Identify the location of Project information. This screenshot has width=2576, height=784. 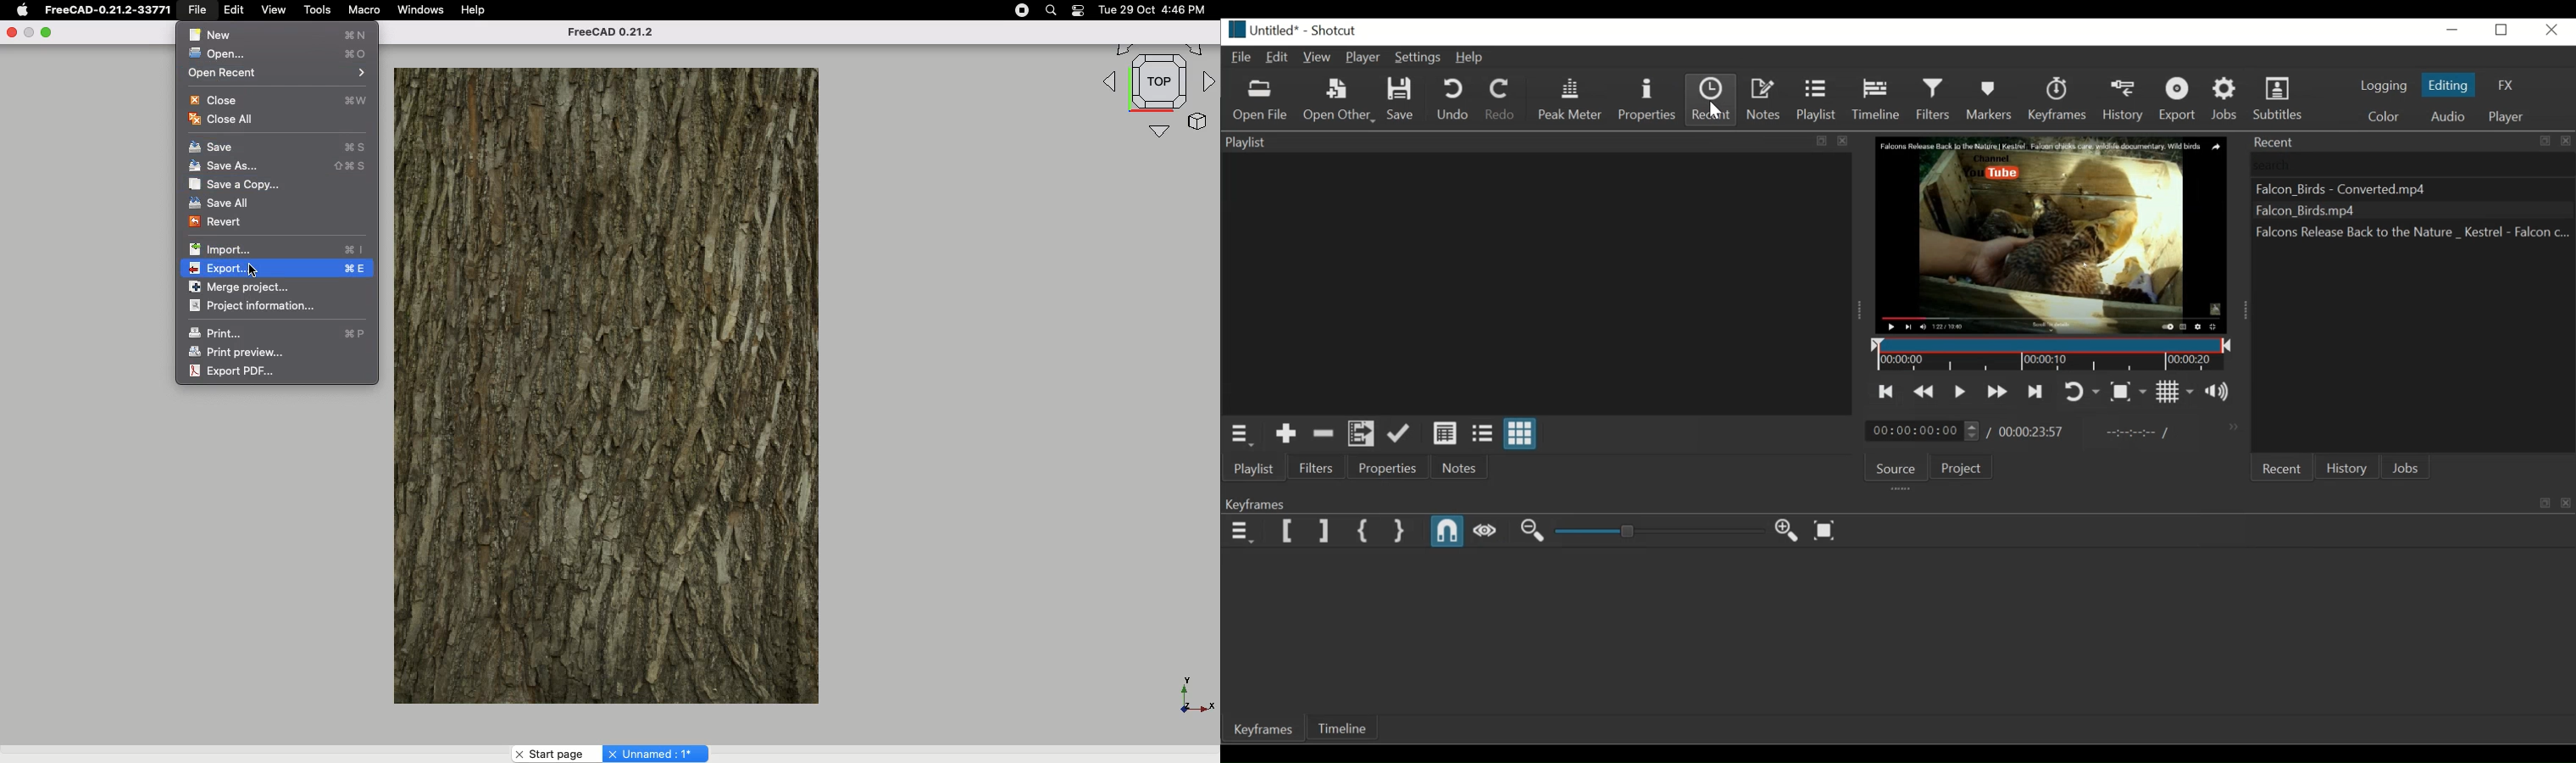
(253, 308).